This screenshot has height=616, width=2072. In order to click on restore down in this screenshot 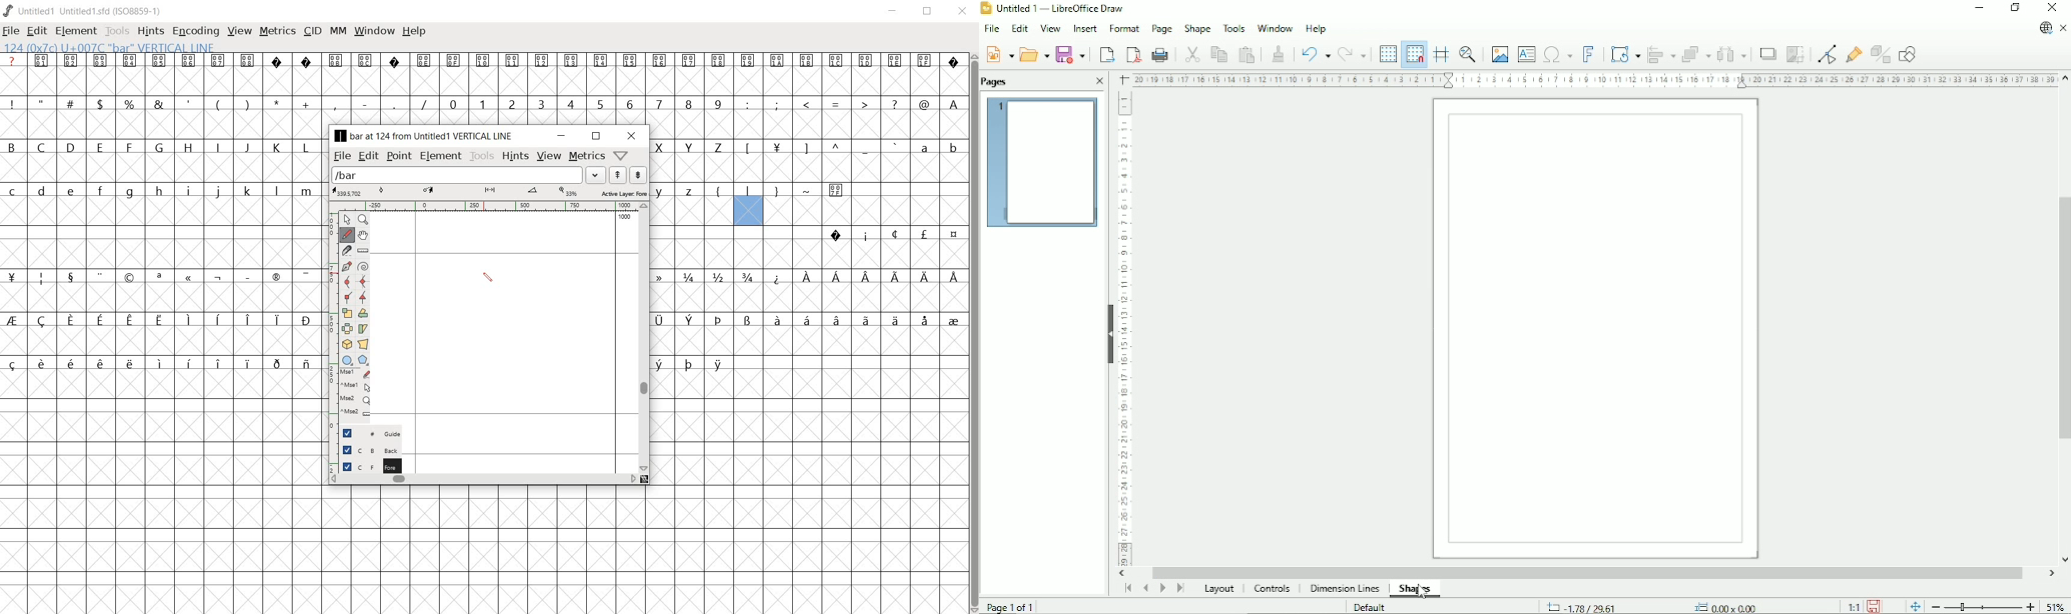, I will do `click(928, 11)`.